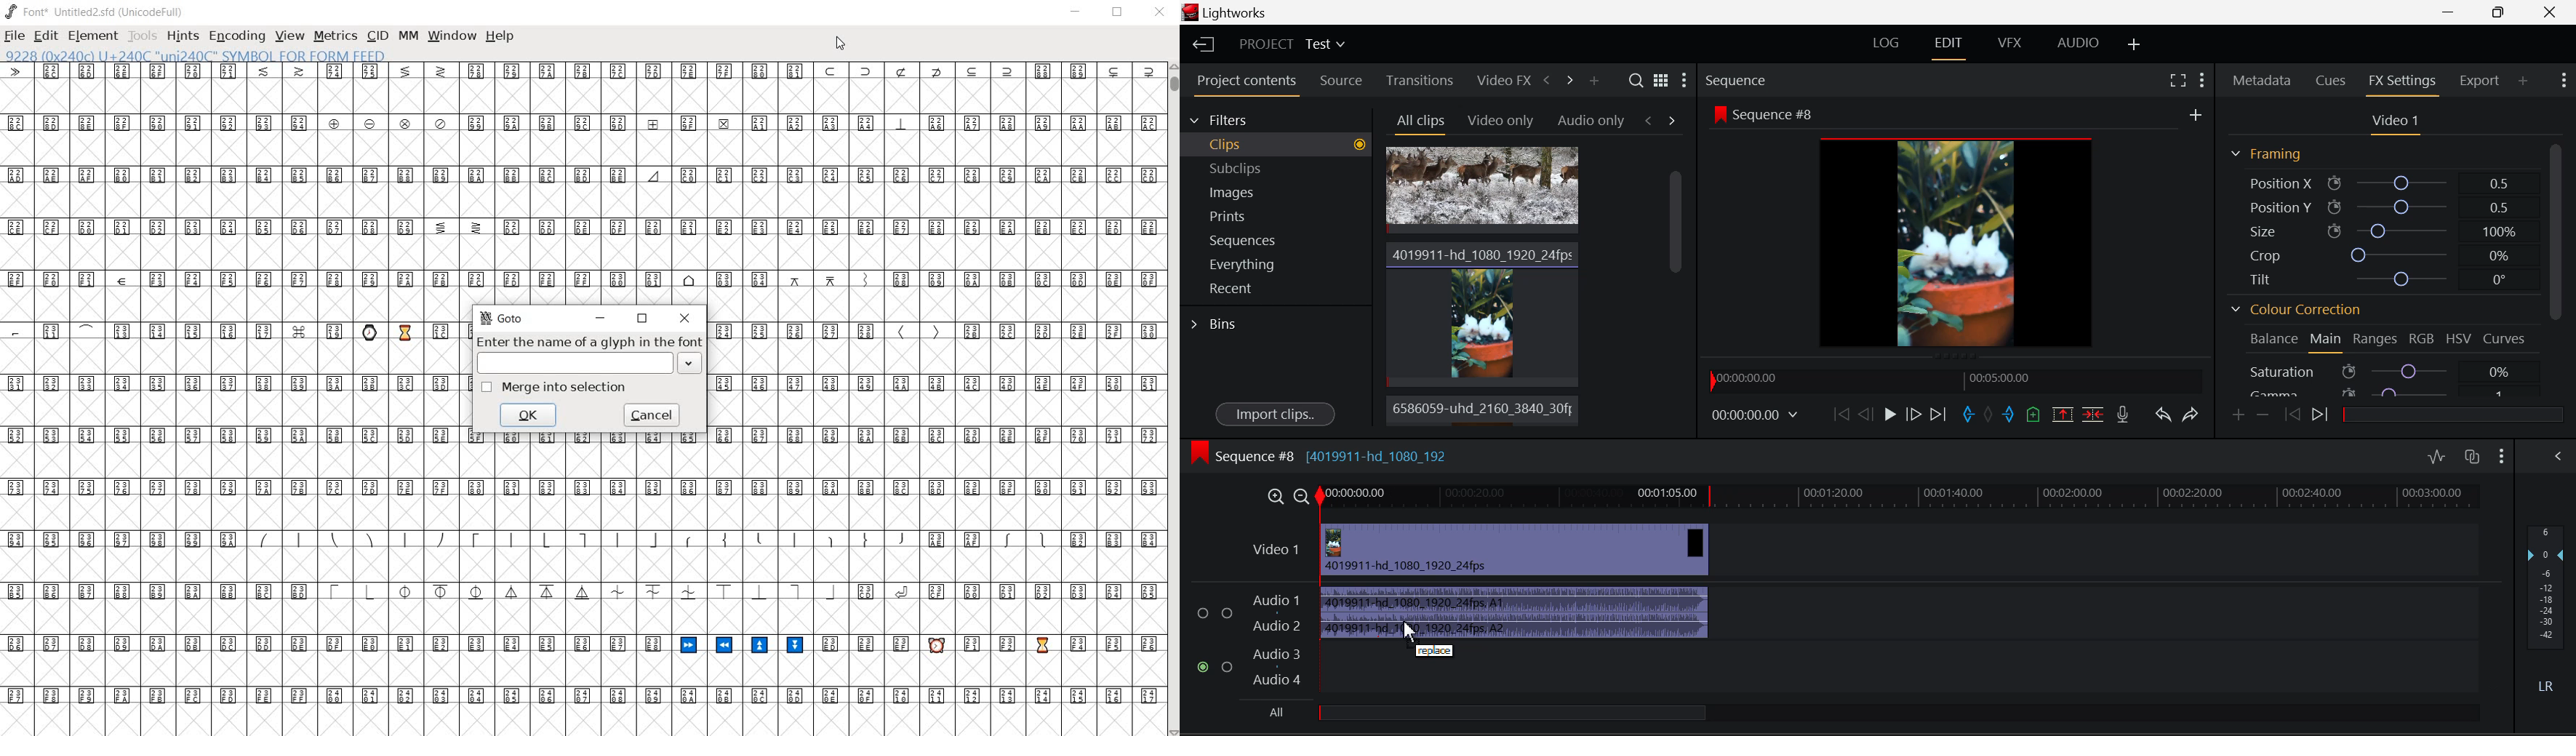 This screenshot has height=756, width=2576. What do you see at coordinates (2333, 79) in the screenshot?
I see `Cues` at bounding box center [2333, 79].